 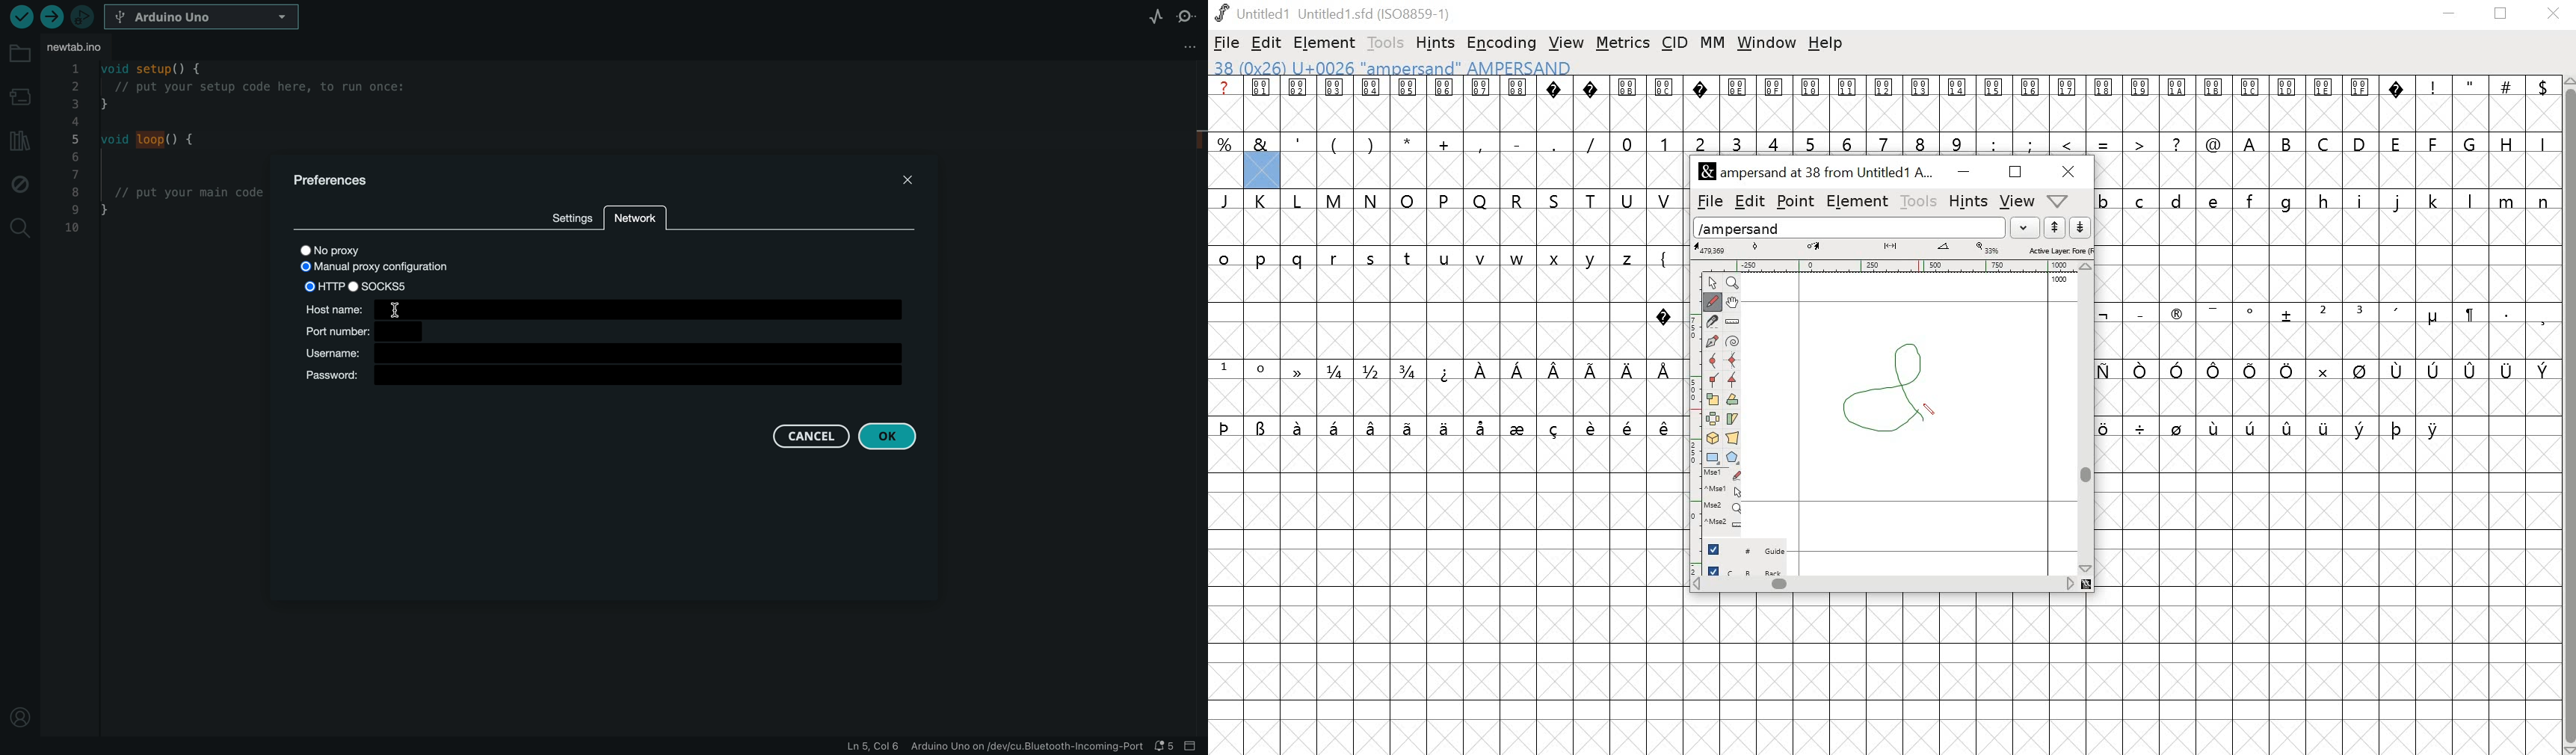 I want to click on %, so click(x=1226, y=144).